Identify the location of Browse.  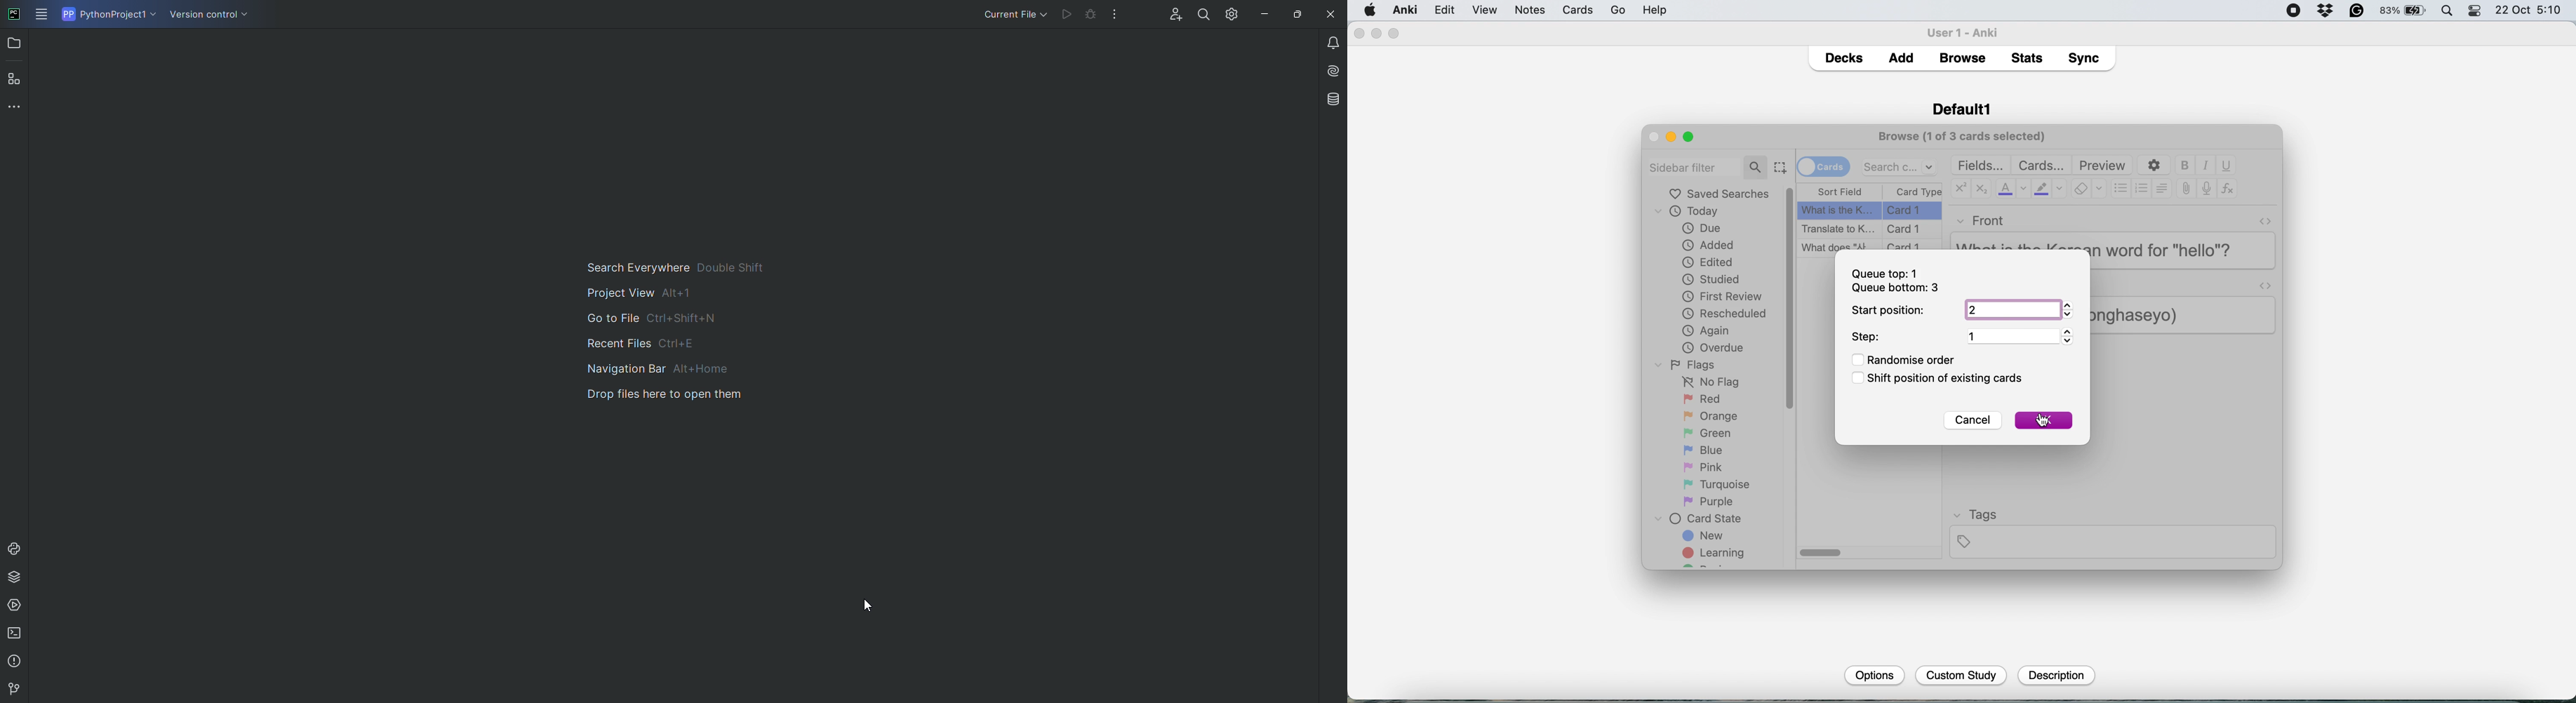
(1962, 58).